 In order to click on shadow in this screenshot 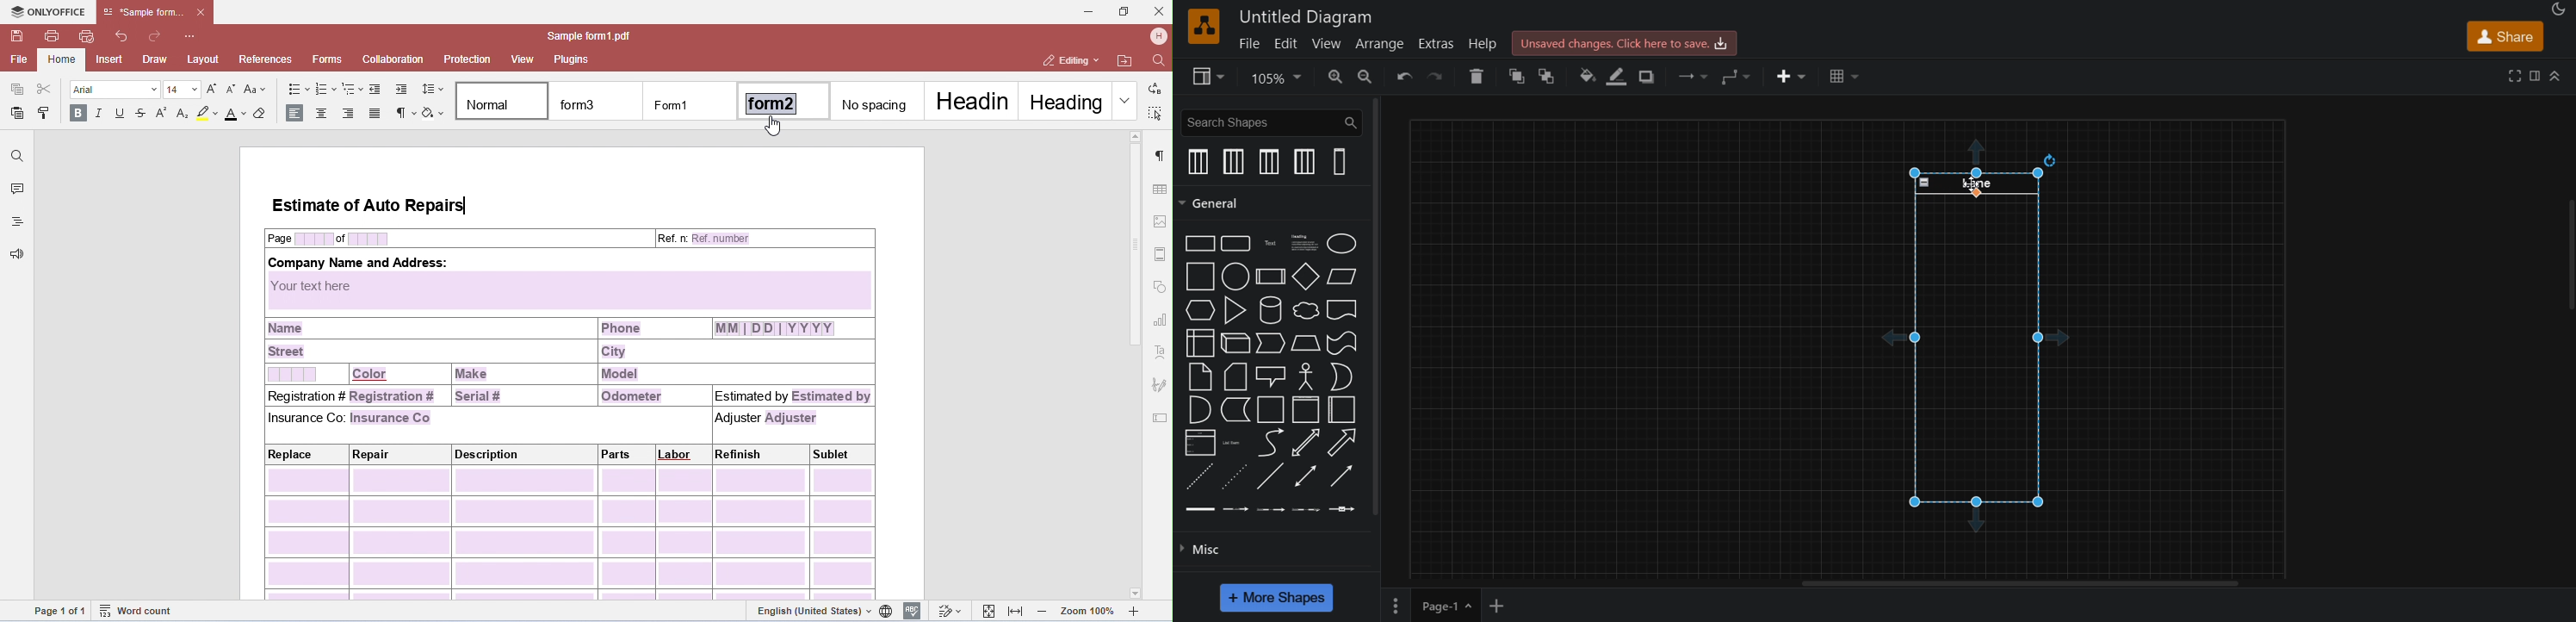, I will do `click(1652, 78)`.